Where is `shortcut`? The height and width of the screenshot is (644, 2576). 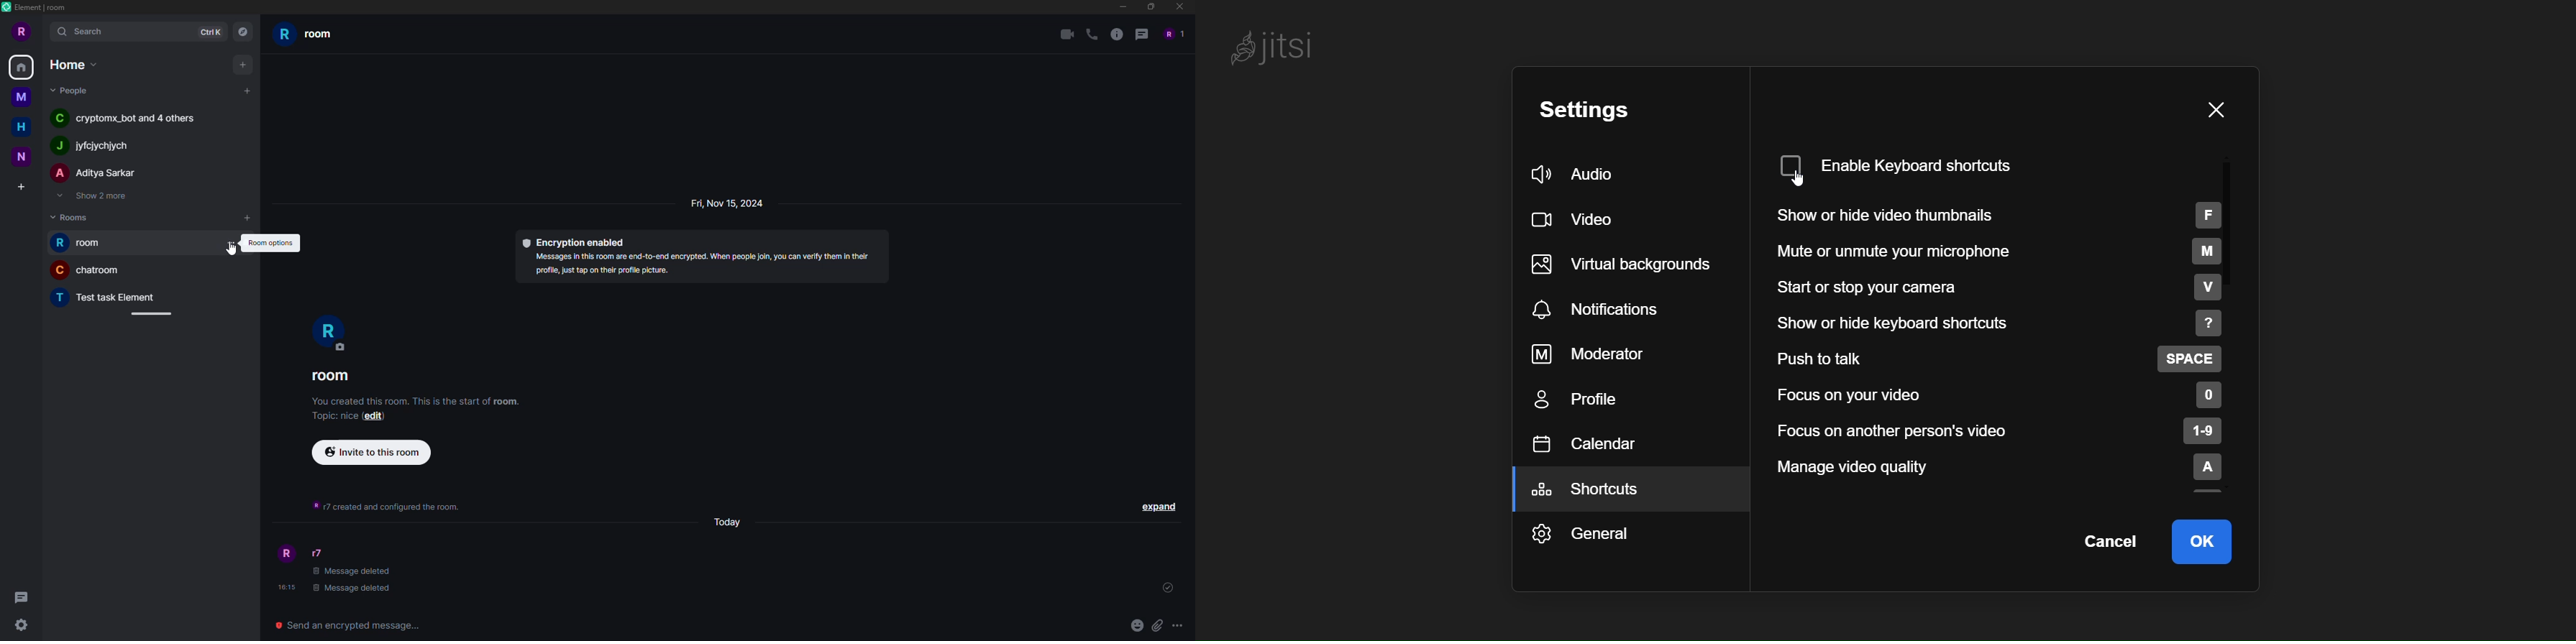
shortcut is located at coordinates (1593, 490).